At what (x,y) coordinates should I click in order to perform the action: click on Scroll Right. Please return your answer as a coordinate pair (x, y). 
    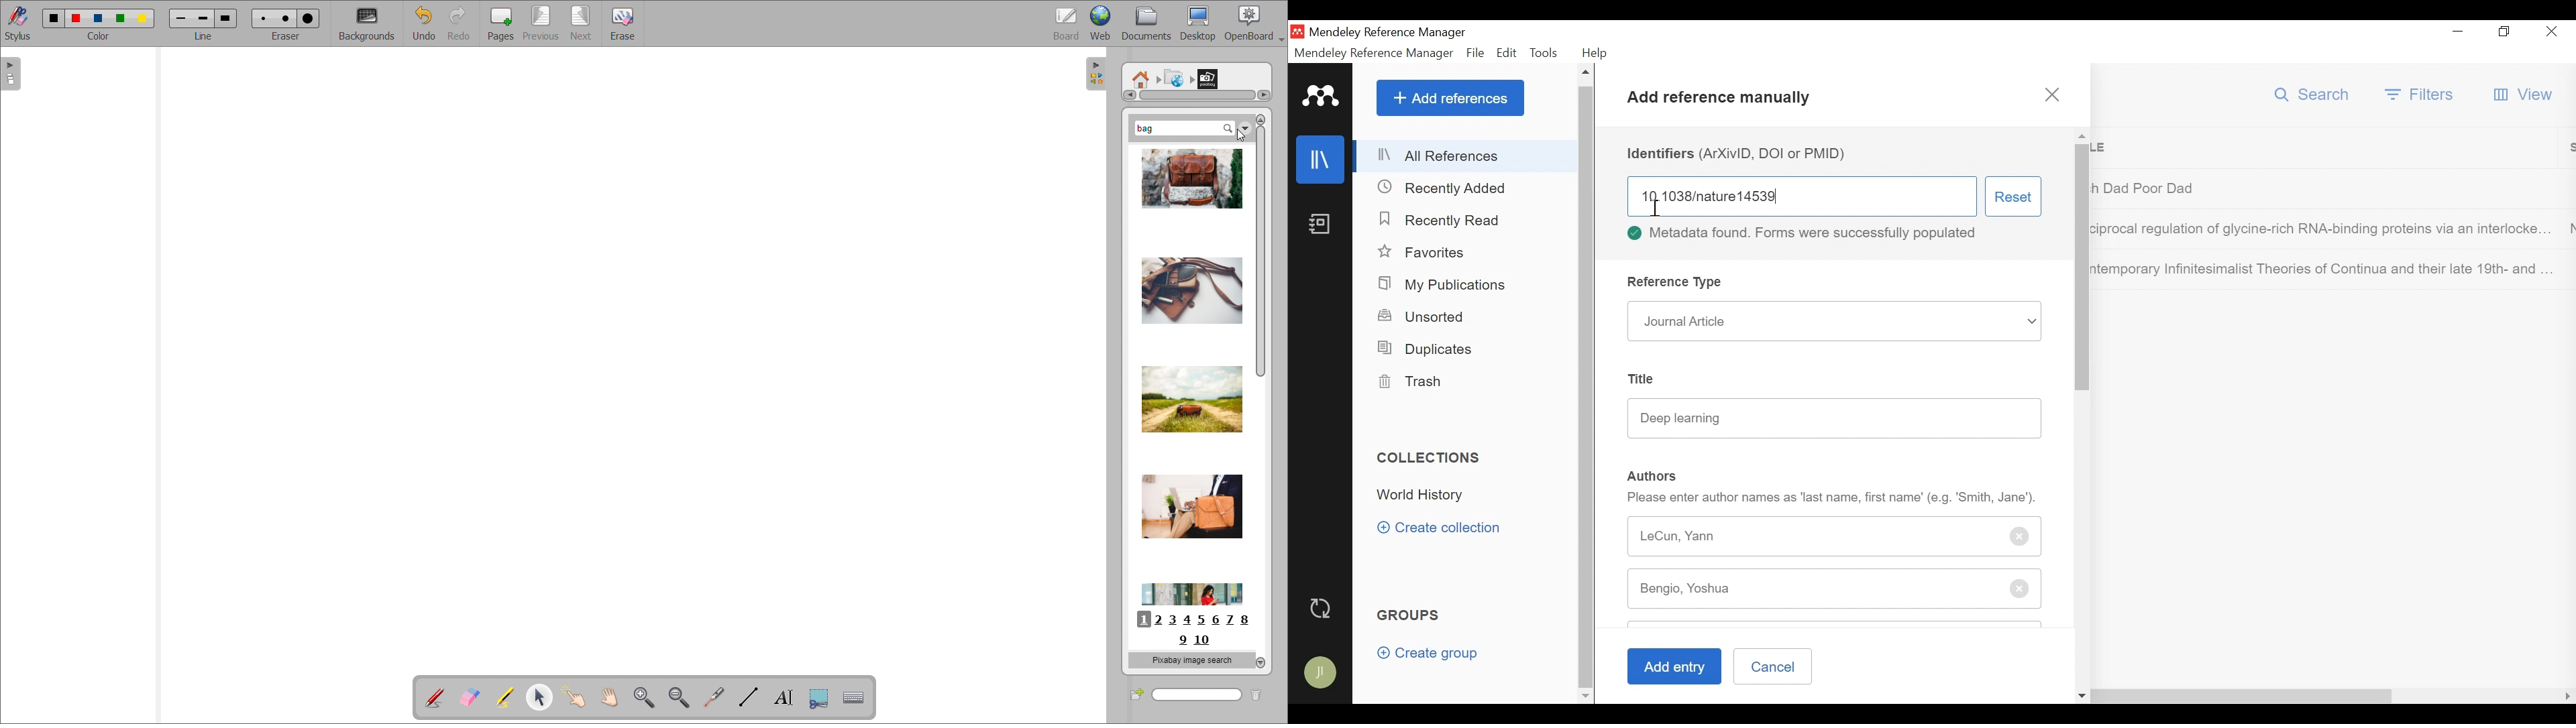
    Looking at the image, I should click on (2568, 697).